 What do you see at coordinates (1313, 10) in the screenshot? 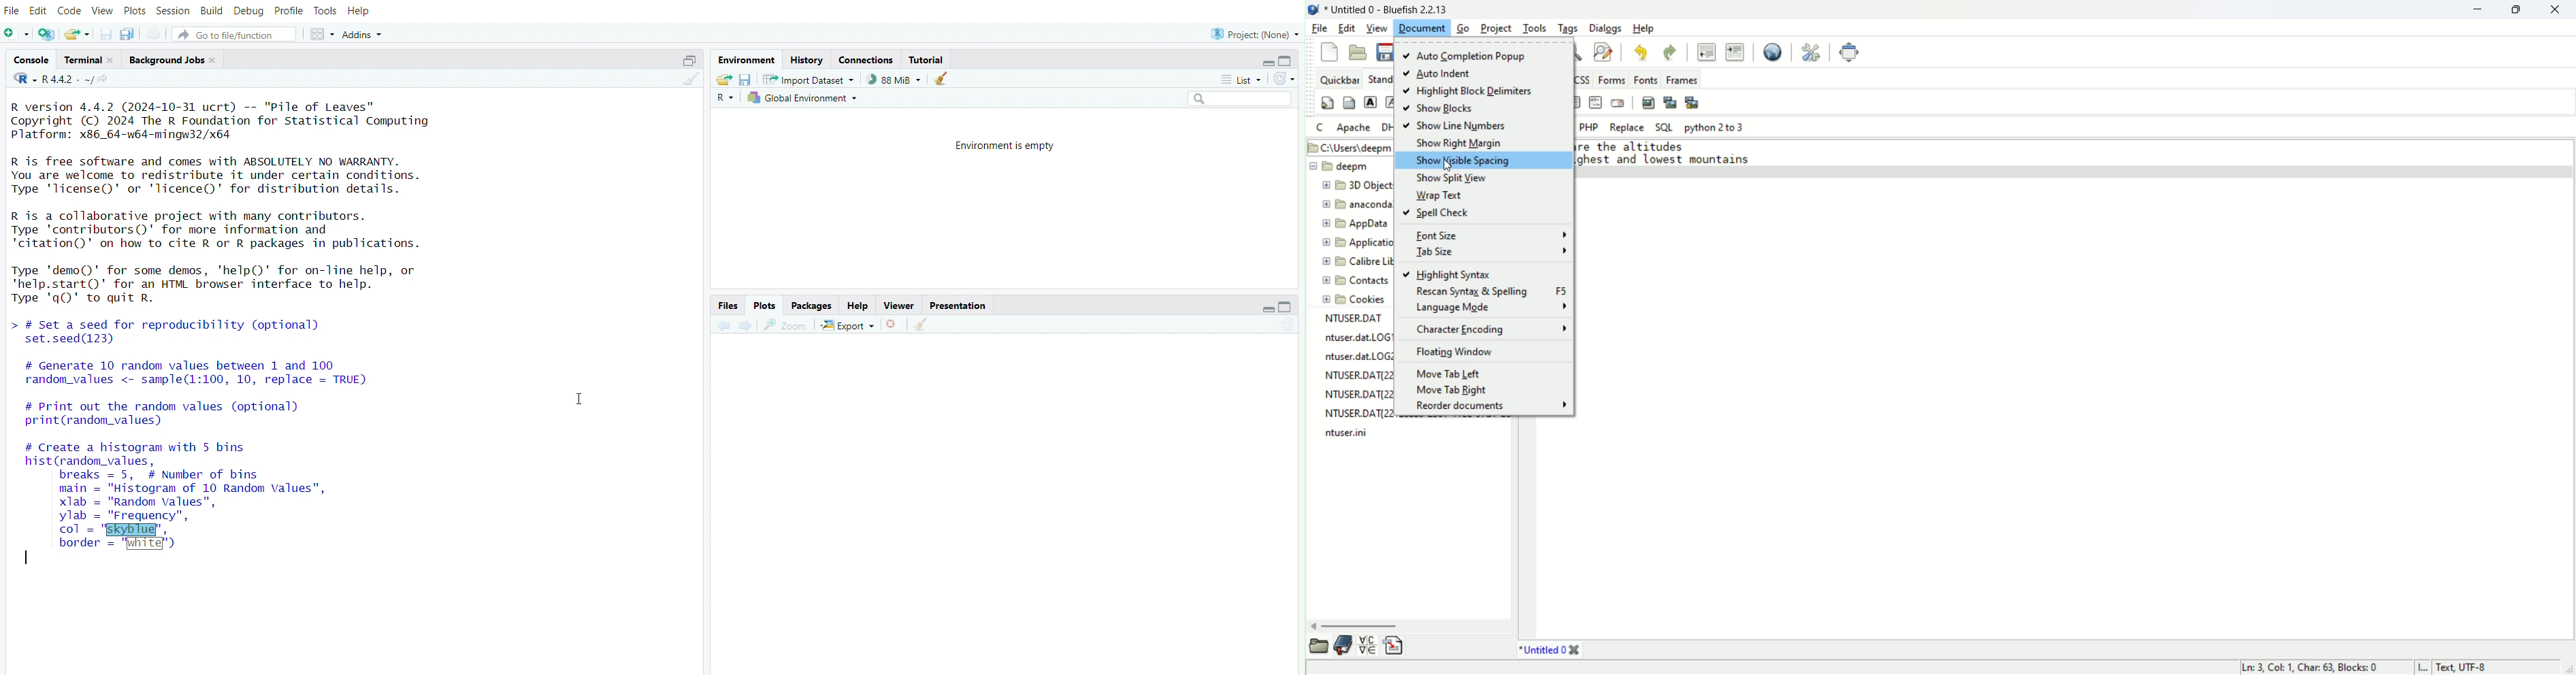
I see `logo` at bounding box center [1313, 10].